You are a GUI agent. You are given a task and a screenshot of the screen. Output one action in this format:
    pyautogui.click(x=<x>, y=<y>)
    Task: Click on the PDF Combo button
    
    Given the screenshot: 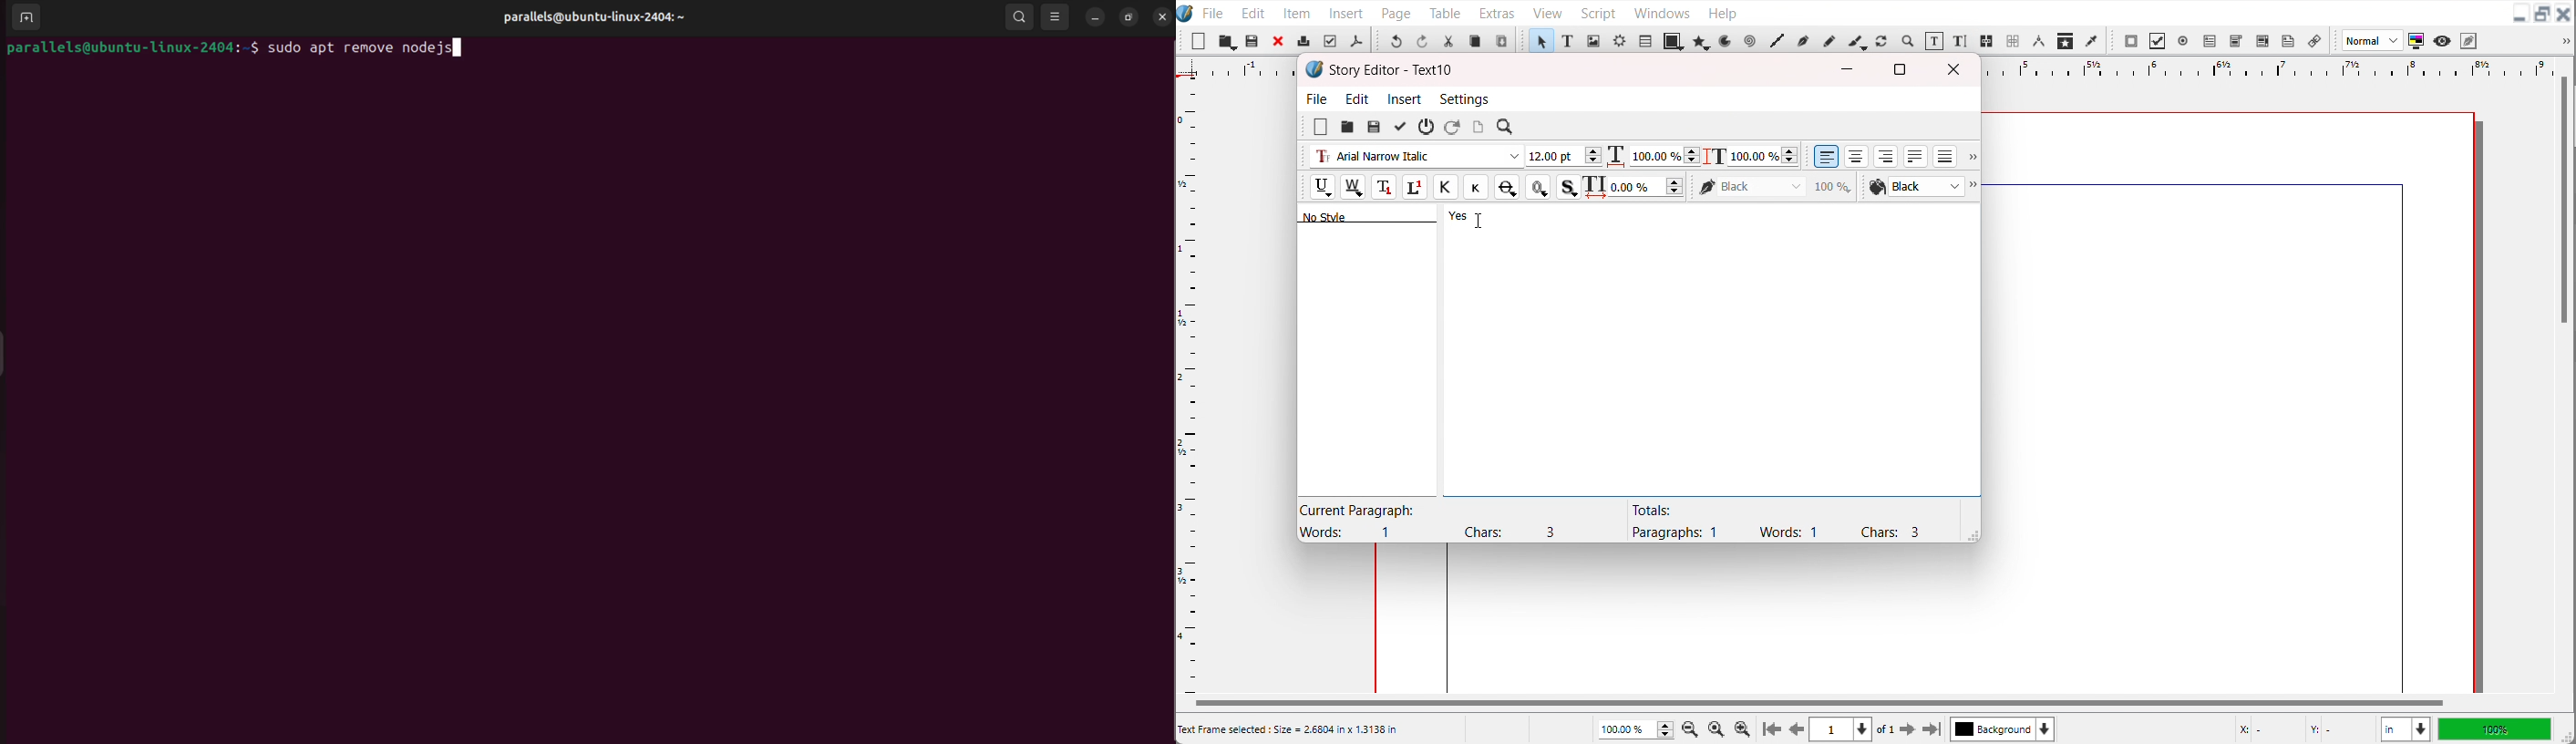 What is the action you would take?
    pyautogui.click(x=2235, y=41)
    